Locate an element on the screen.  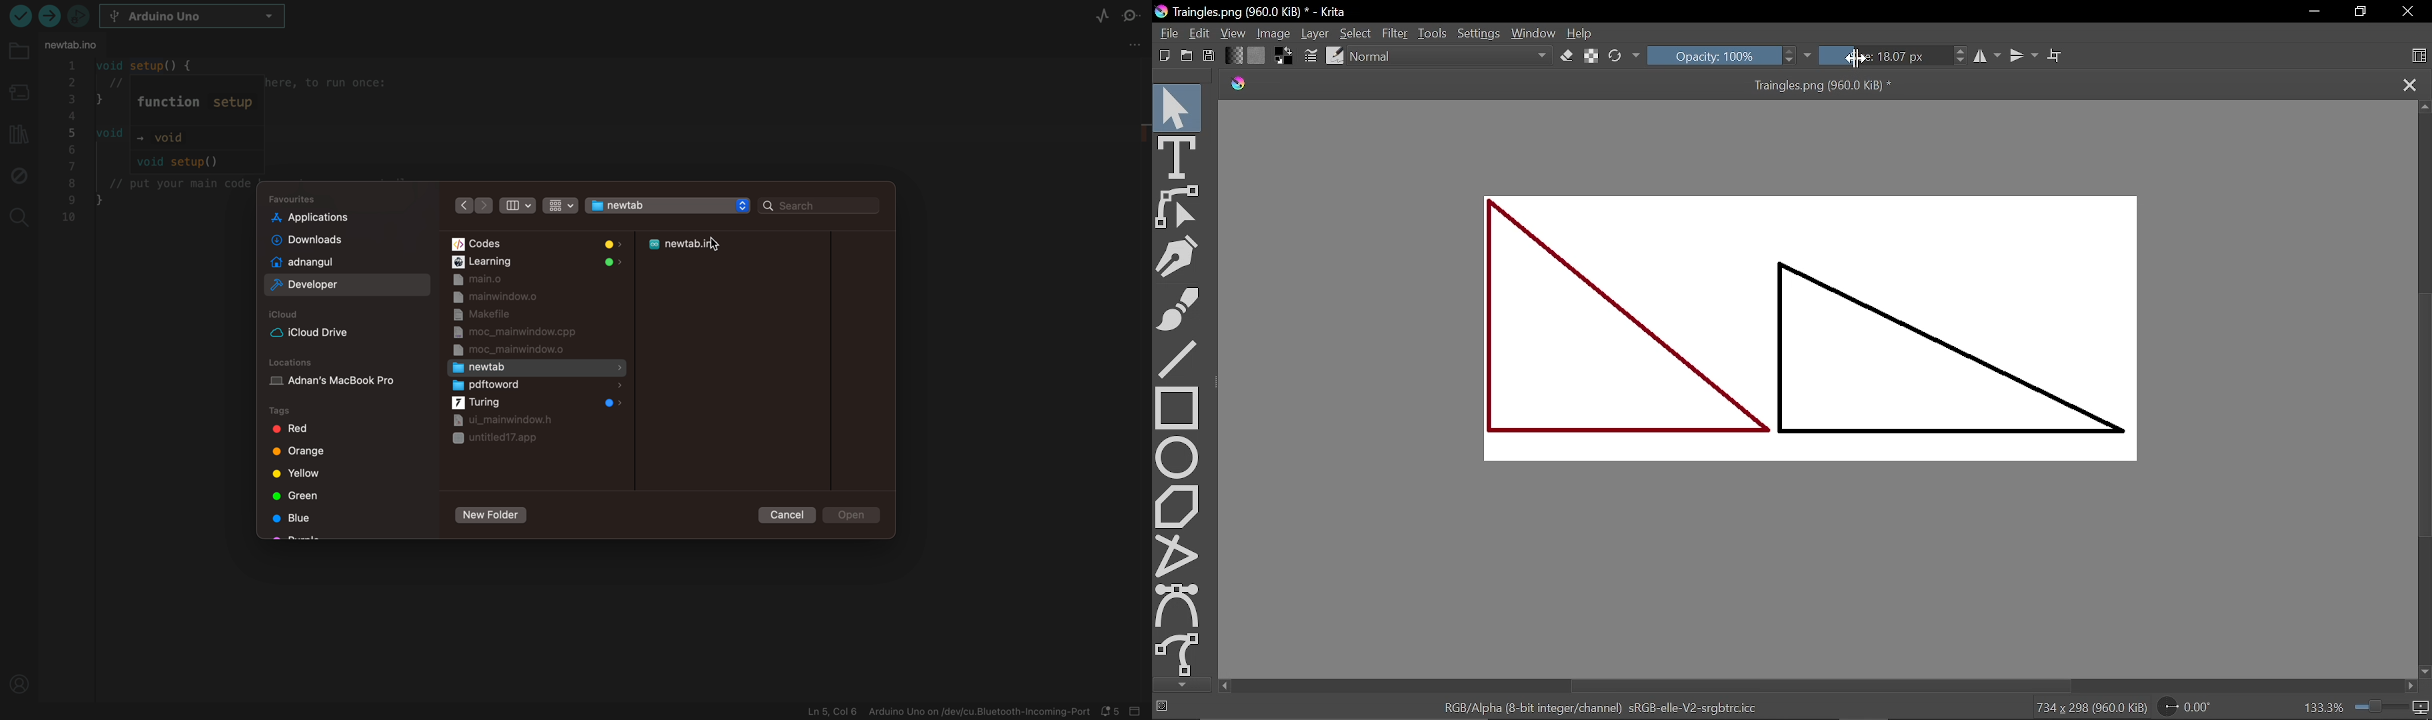
Tools is located at coordinates (1433, 33).